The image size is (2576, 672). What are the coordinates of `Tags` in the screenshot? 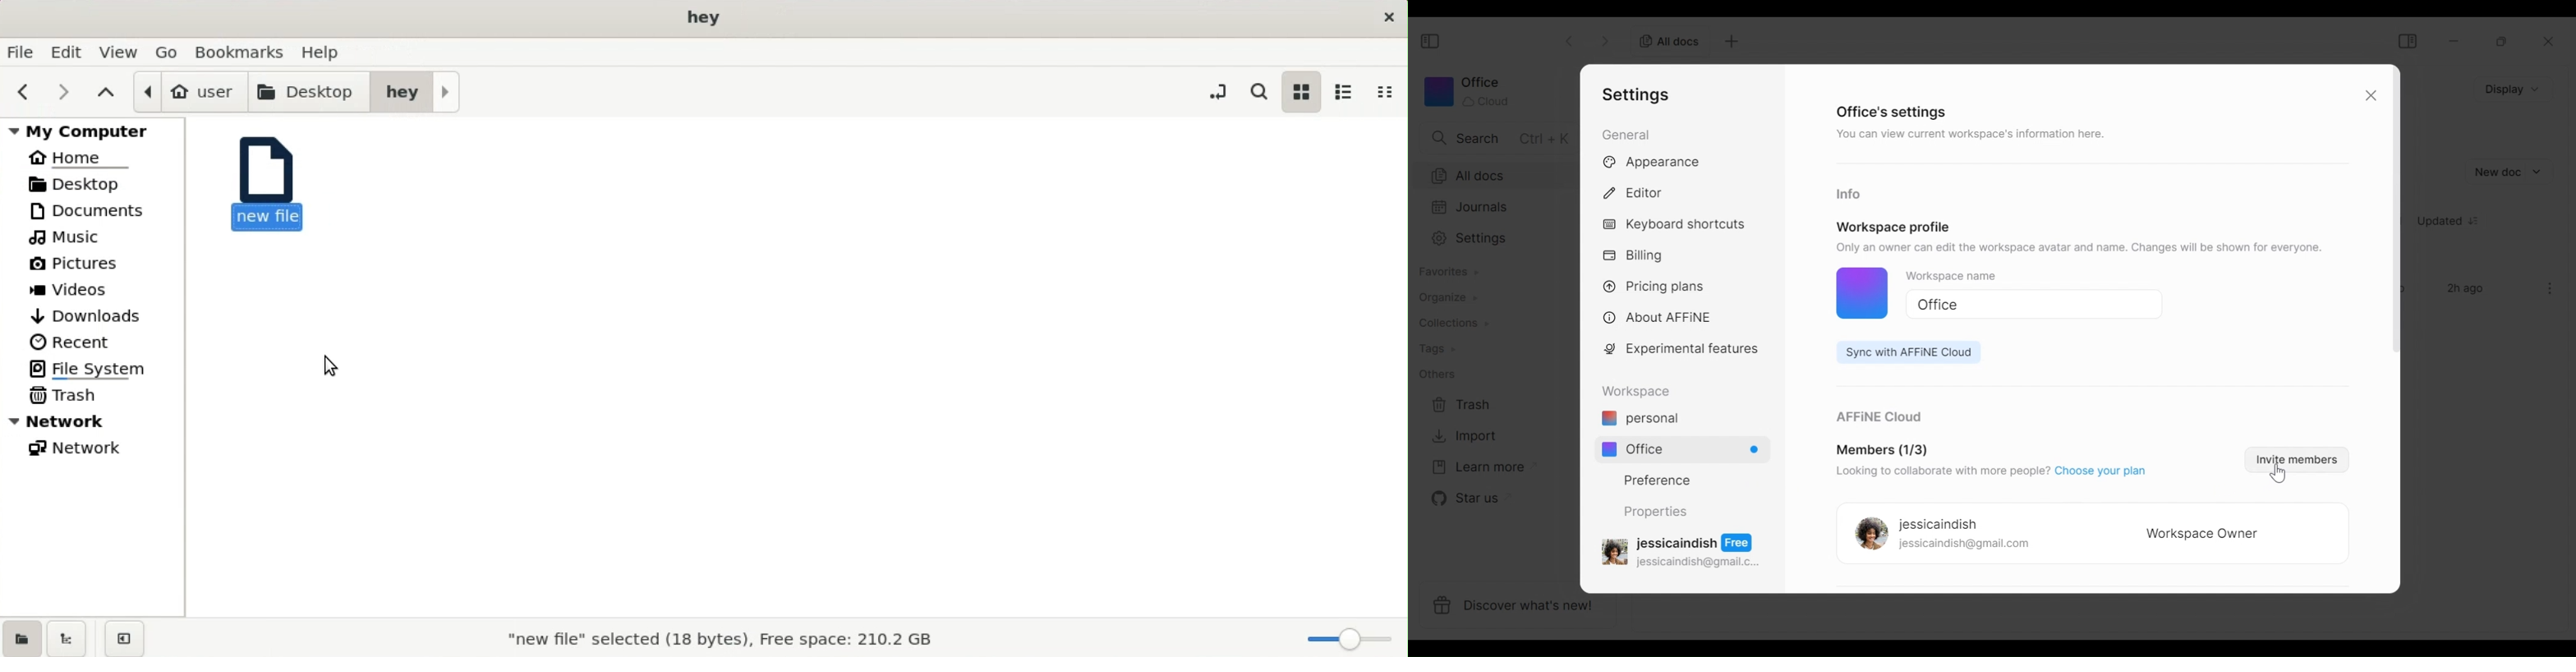 It's located at (1437, 350).